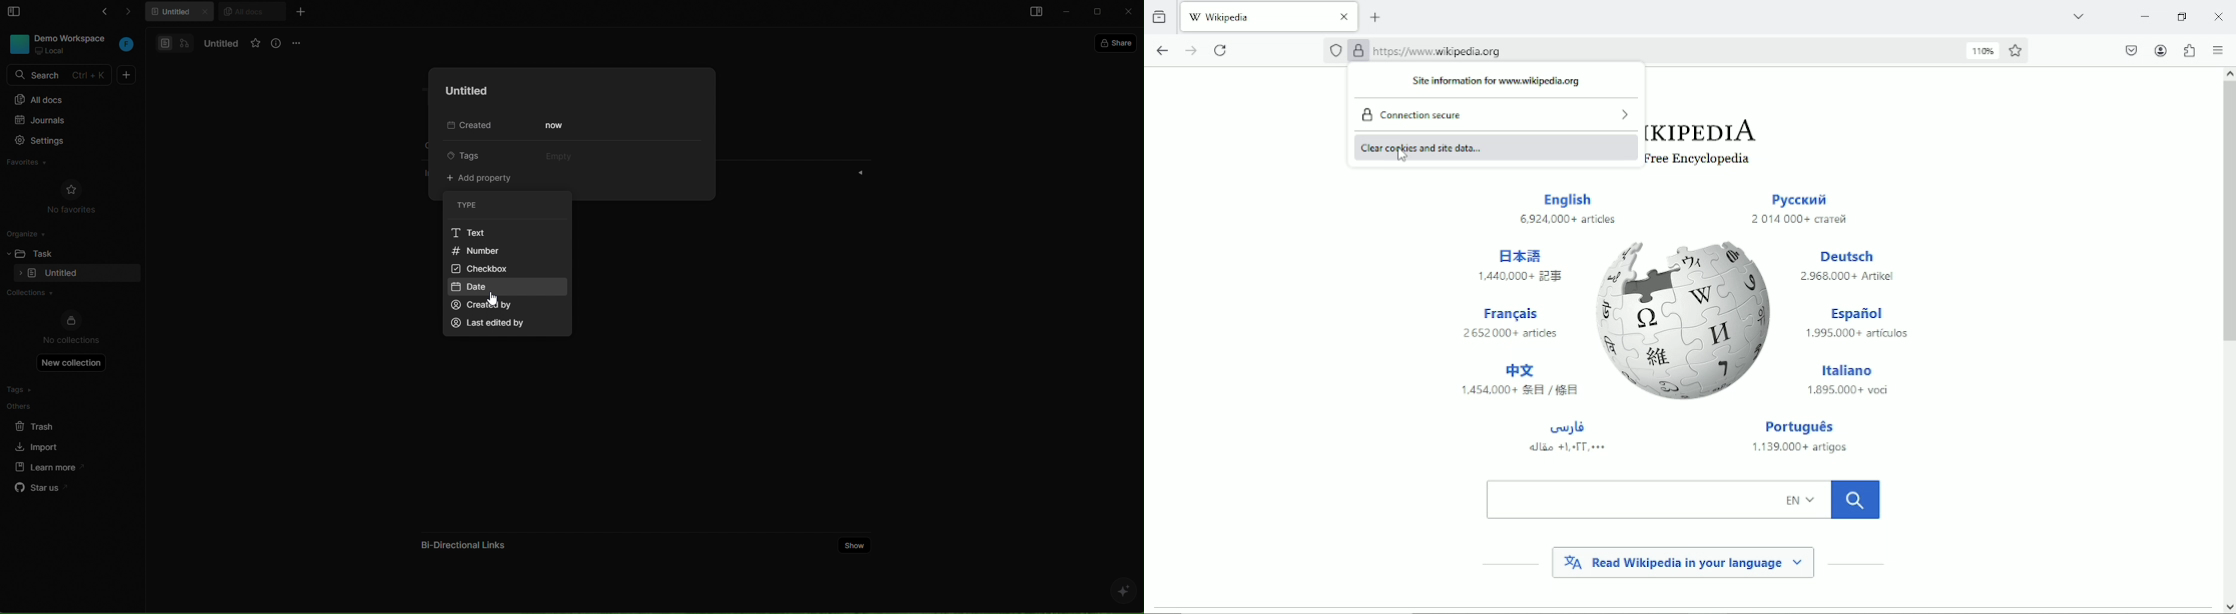 The width and height of the screenshot is (2240, 616). I want to click on Current tab, so click(1270, 15).